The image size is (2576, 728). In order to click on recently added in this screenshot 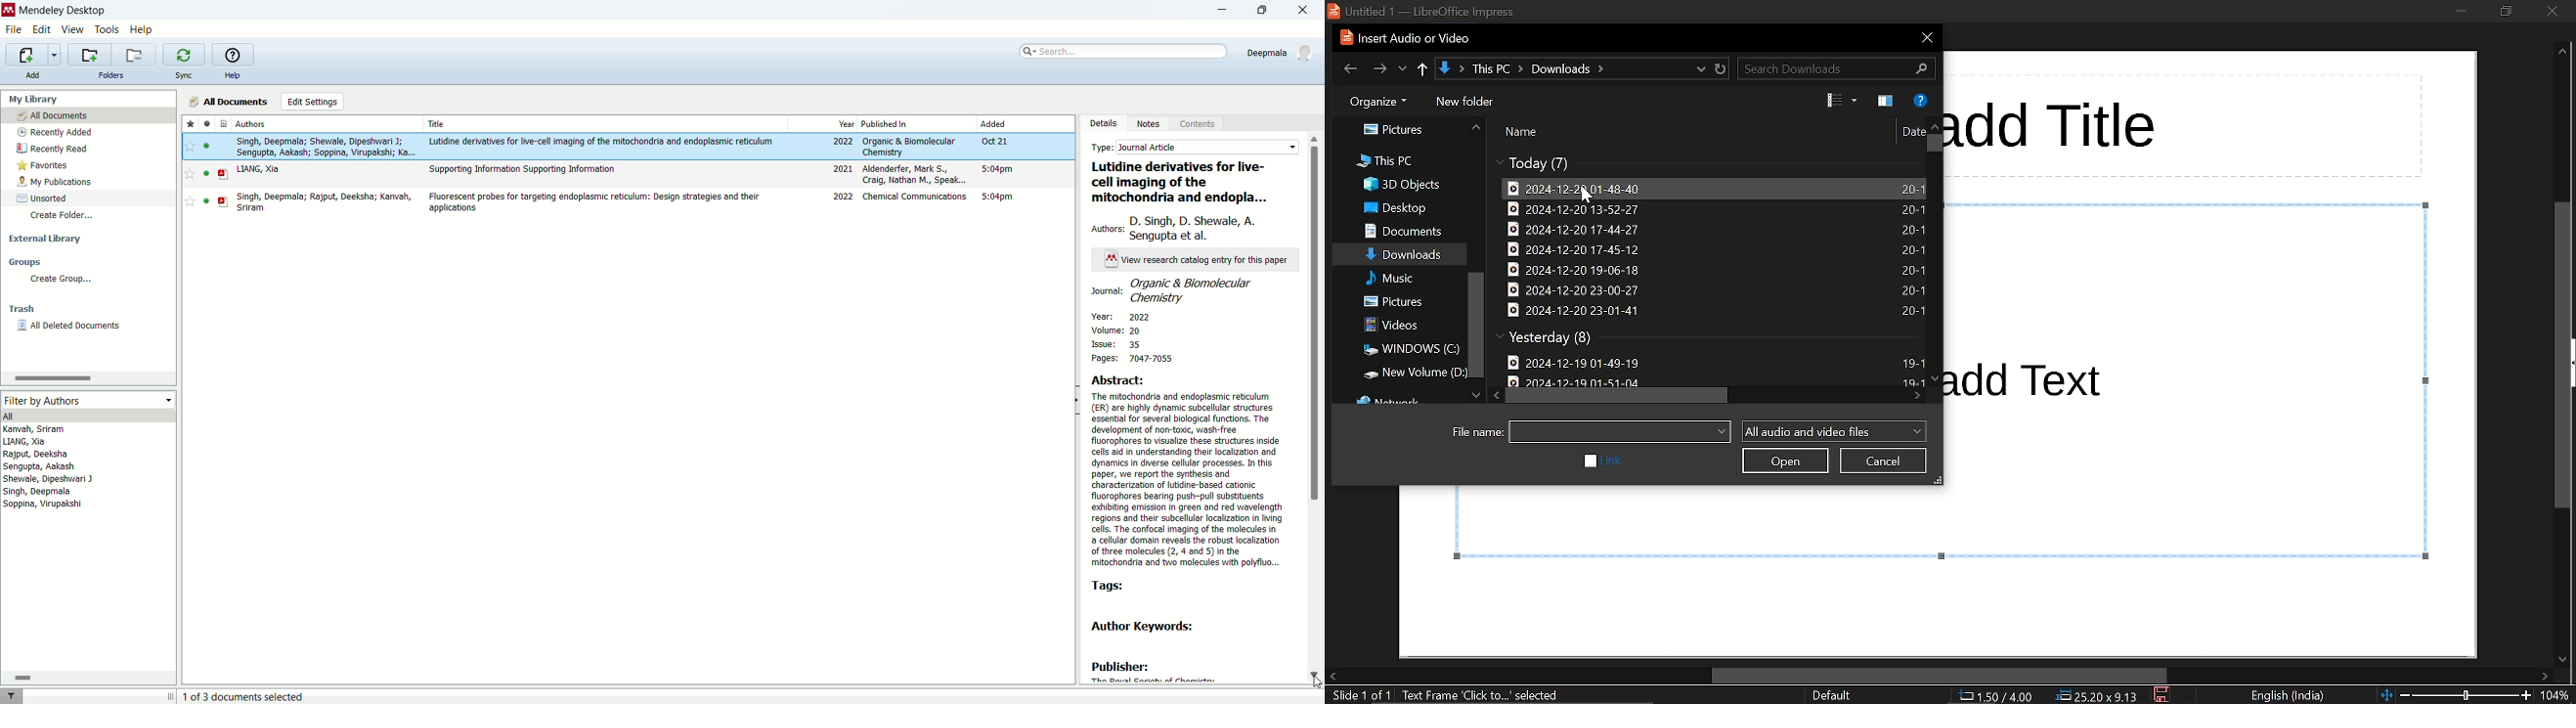, I will do `click(53, 132)`.